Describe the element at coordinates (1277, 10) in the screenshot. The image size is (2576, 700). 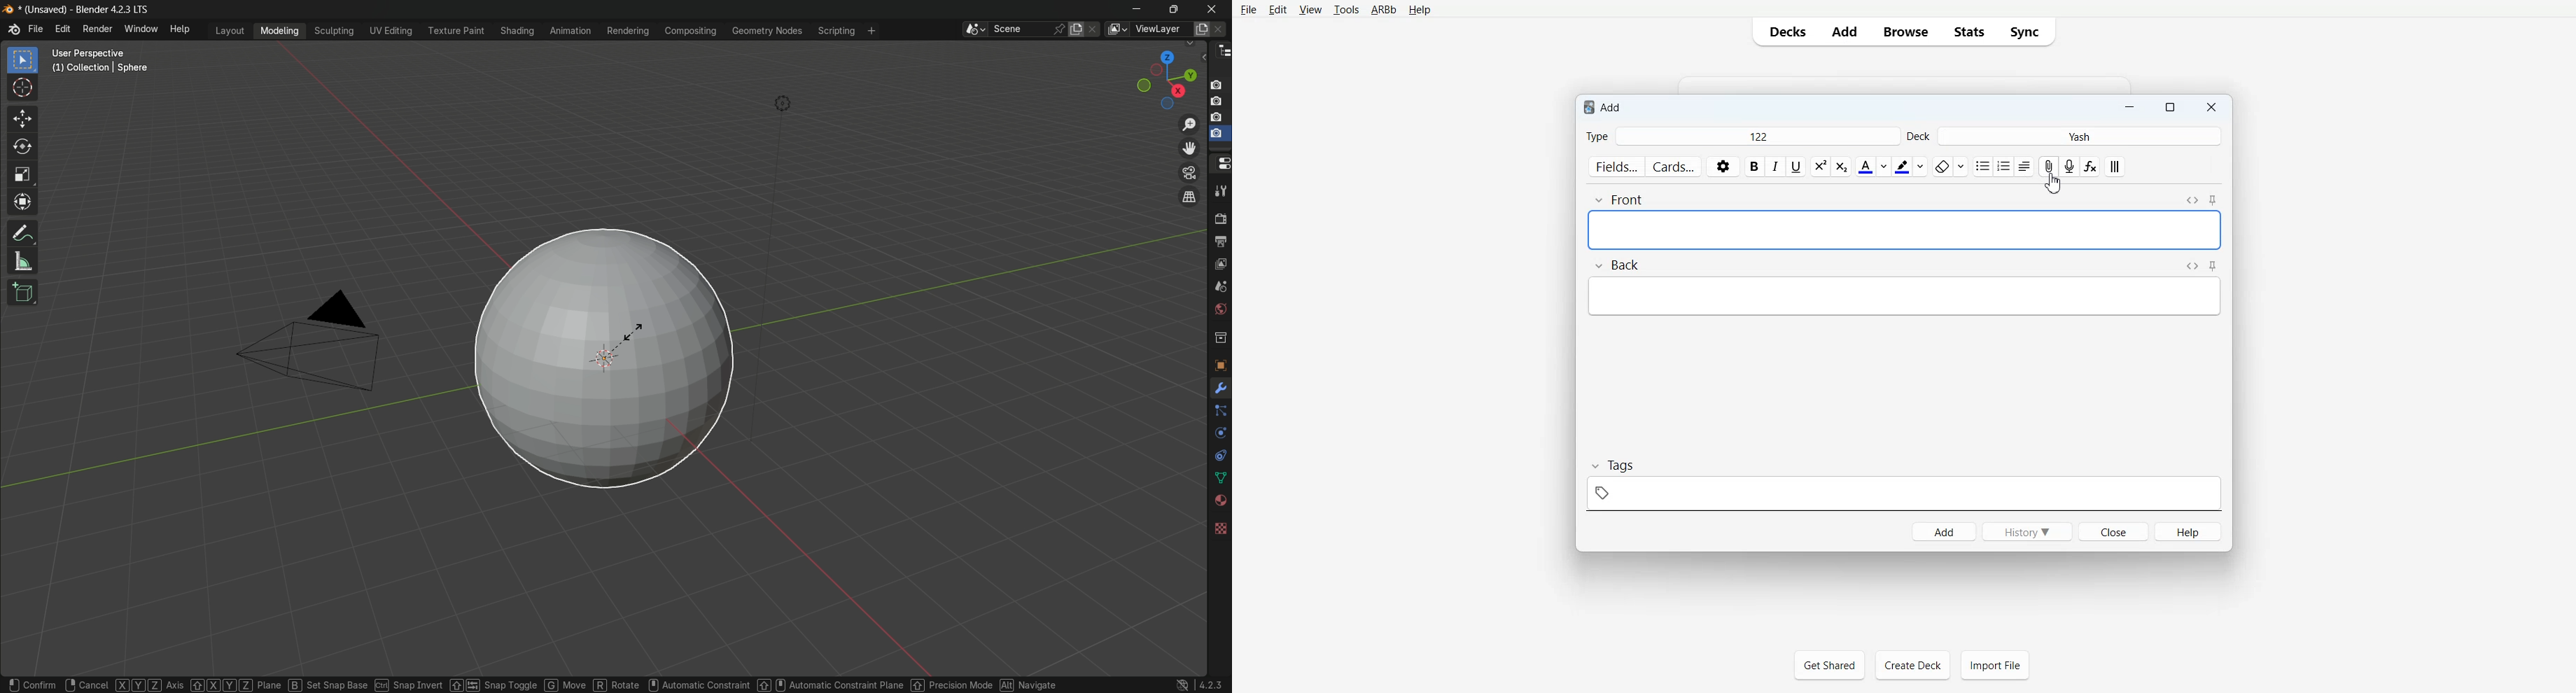
I see `Edit` at that location.